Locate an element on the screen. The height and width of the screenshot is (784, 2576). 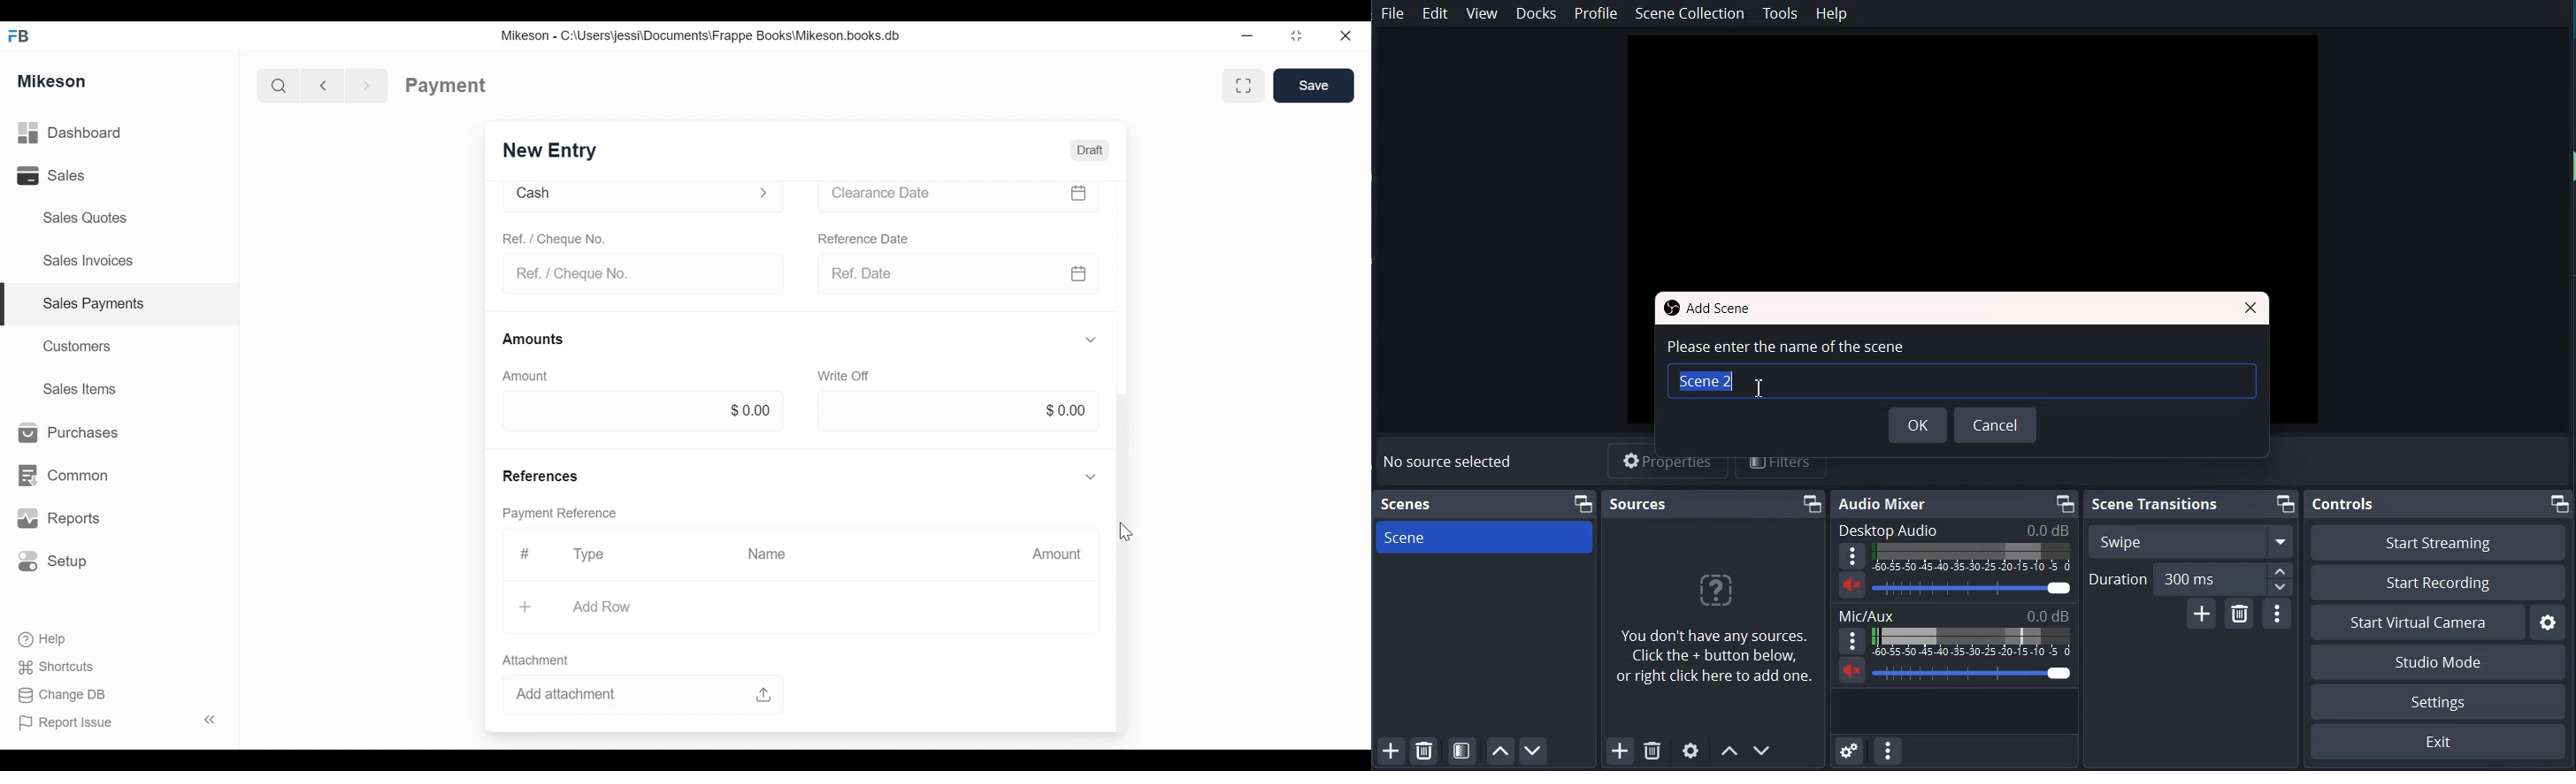
Transition properties is located at coordinates (2278, 615).